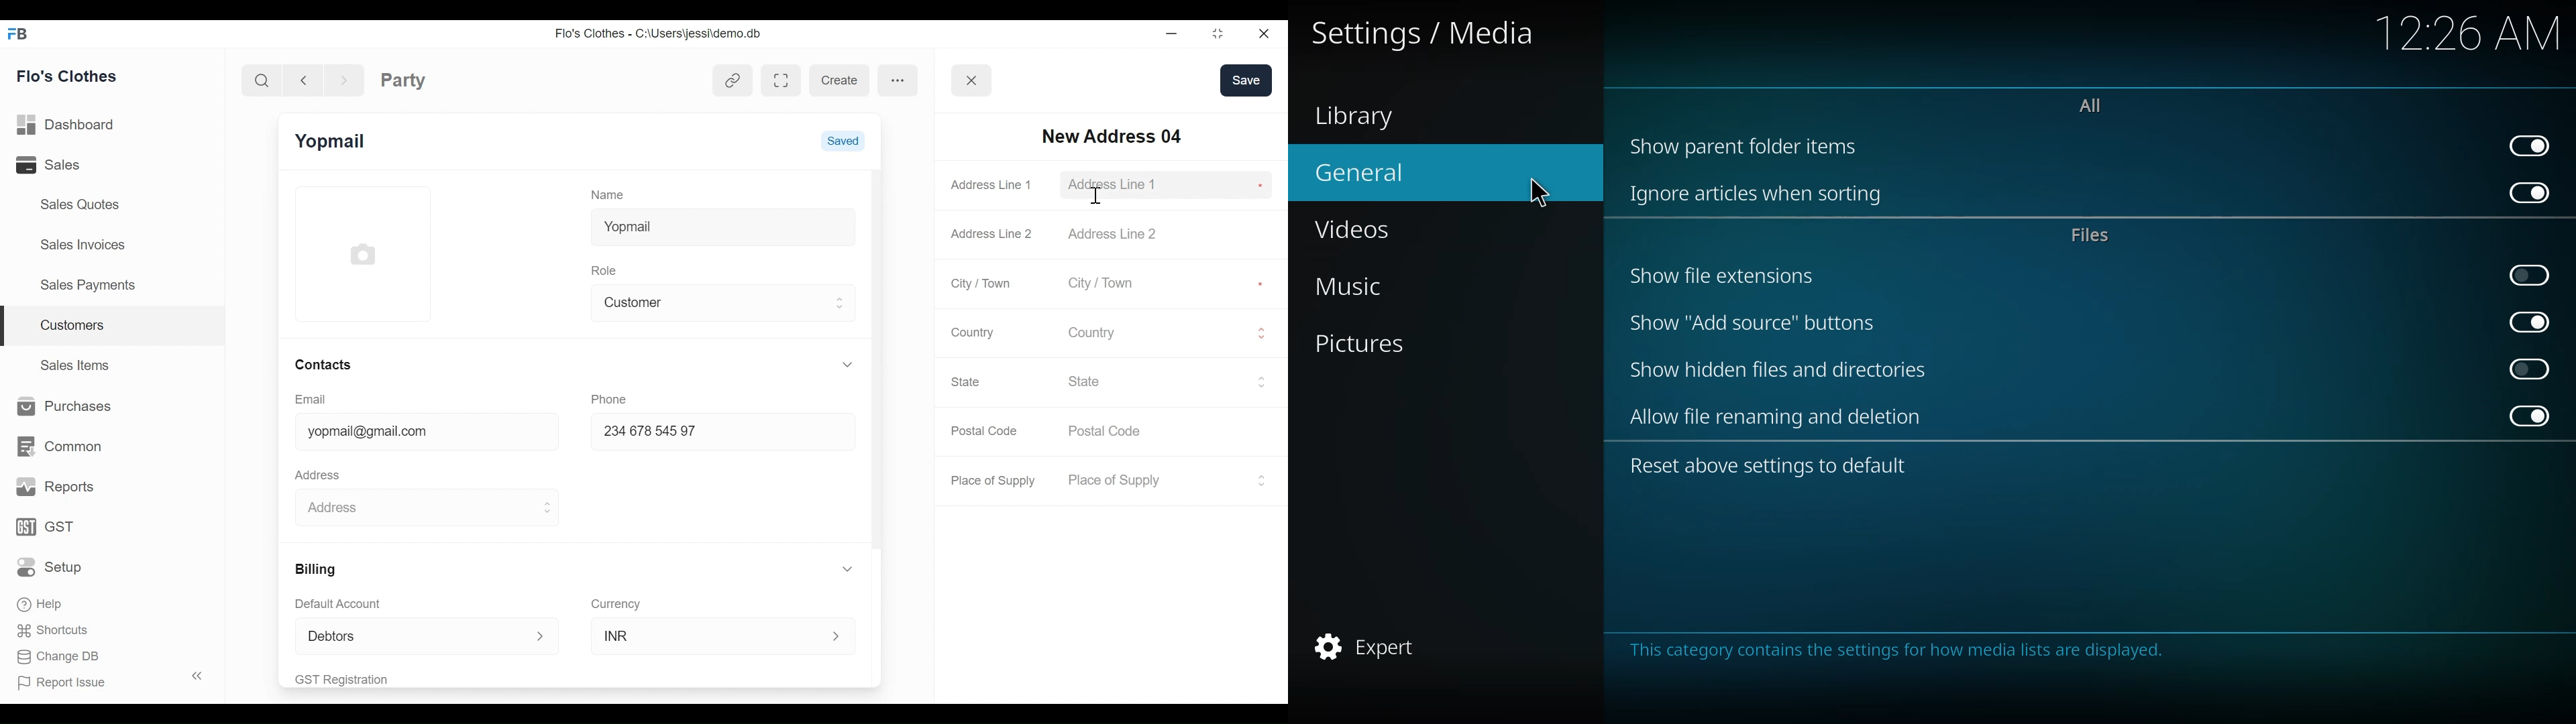 This screenshot has height=728, width=2576. I want to click on ignore articles when sorting, so click(1761, 195).